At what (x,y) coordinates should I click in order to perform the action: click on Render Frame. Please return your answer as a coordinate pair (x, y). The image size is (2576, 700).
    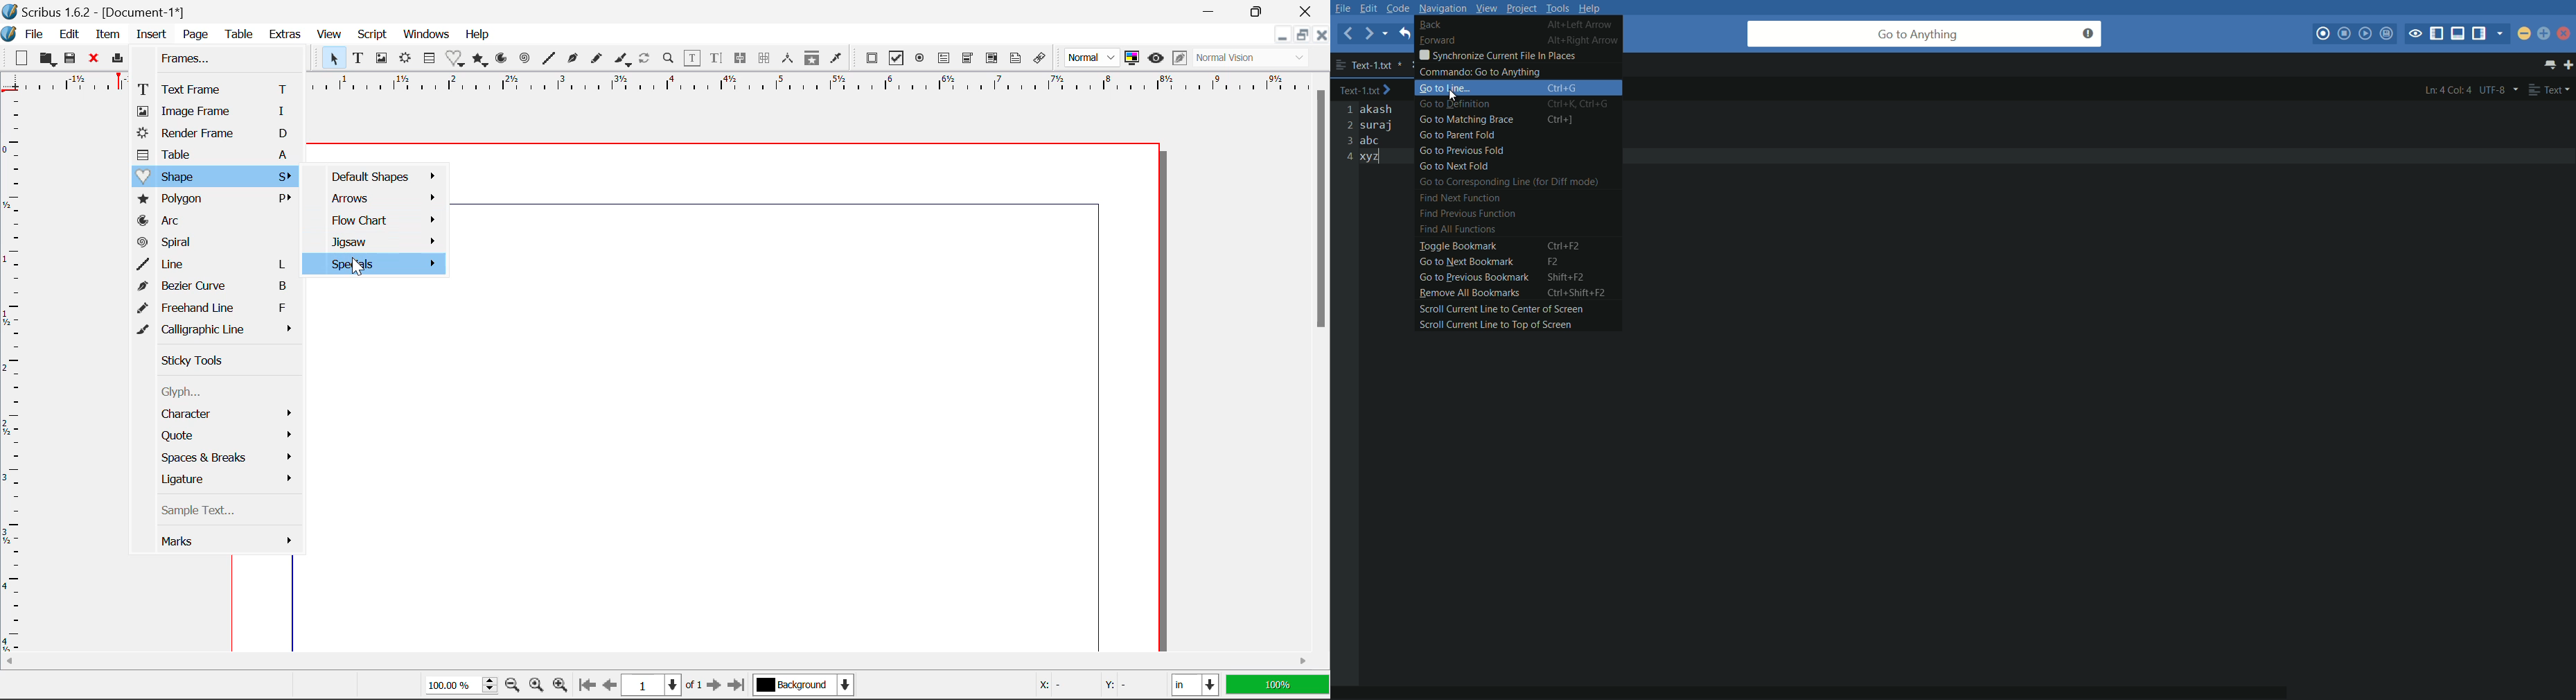
    Looking at the image, I should click on (216, 134).